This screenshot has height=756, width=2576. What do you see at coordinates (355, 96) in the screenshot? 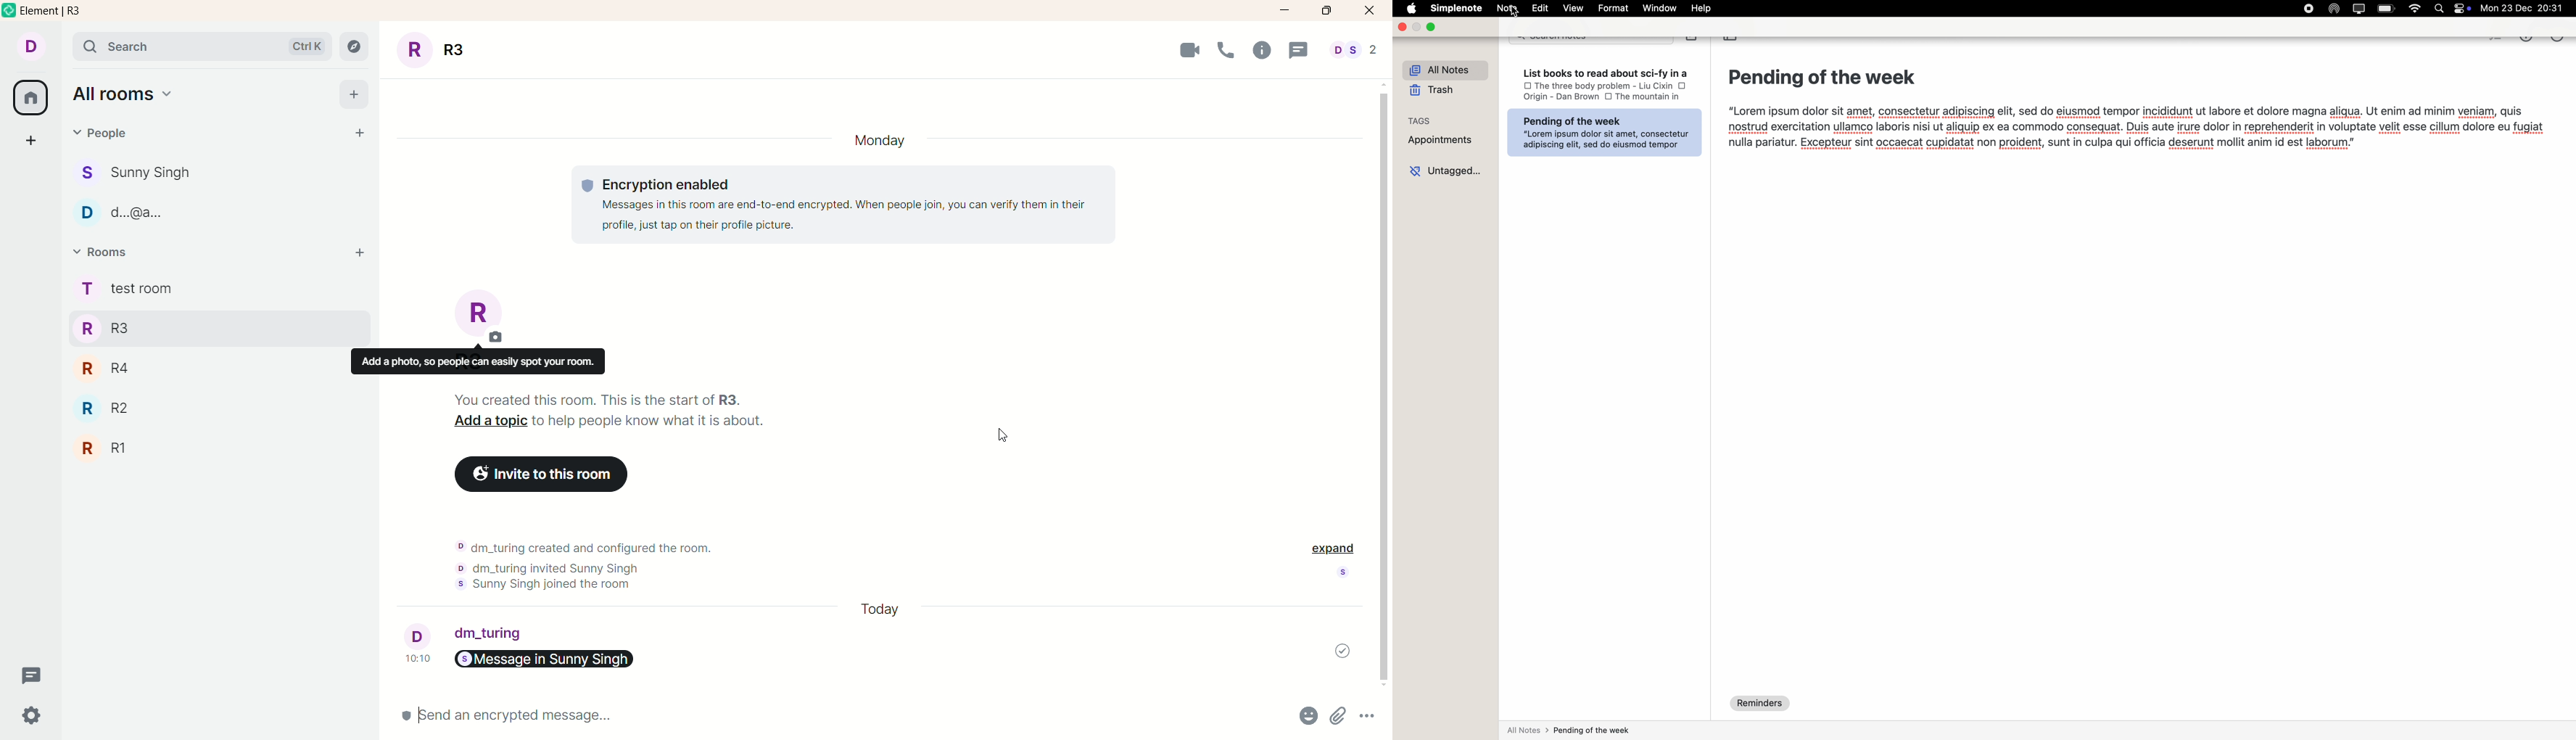
I see `add` at bounding box center [355, 96].